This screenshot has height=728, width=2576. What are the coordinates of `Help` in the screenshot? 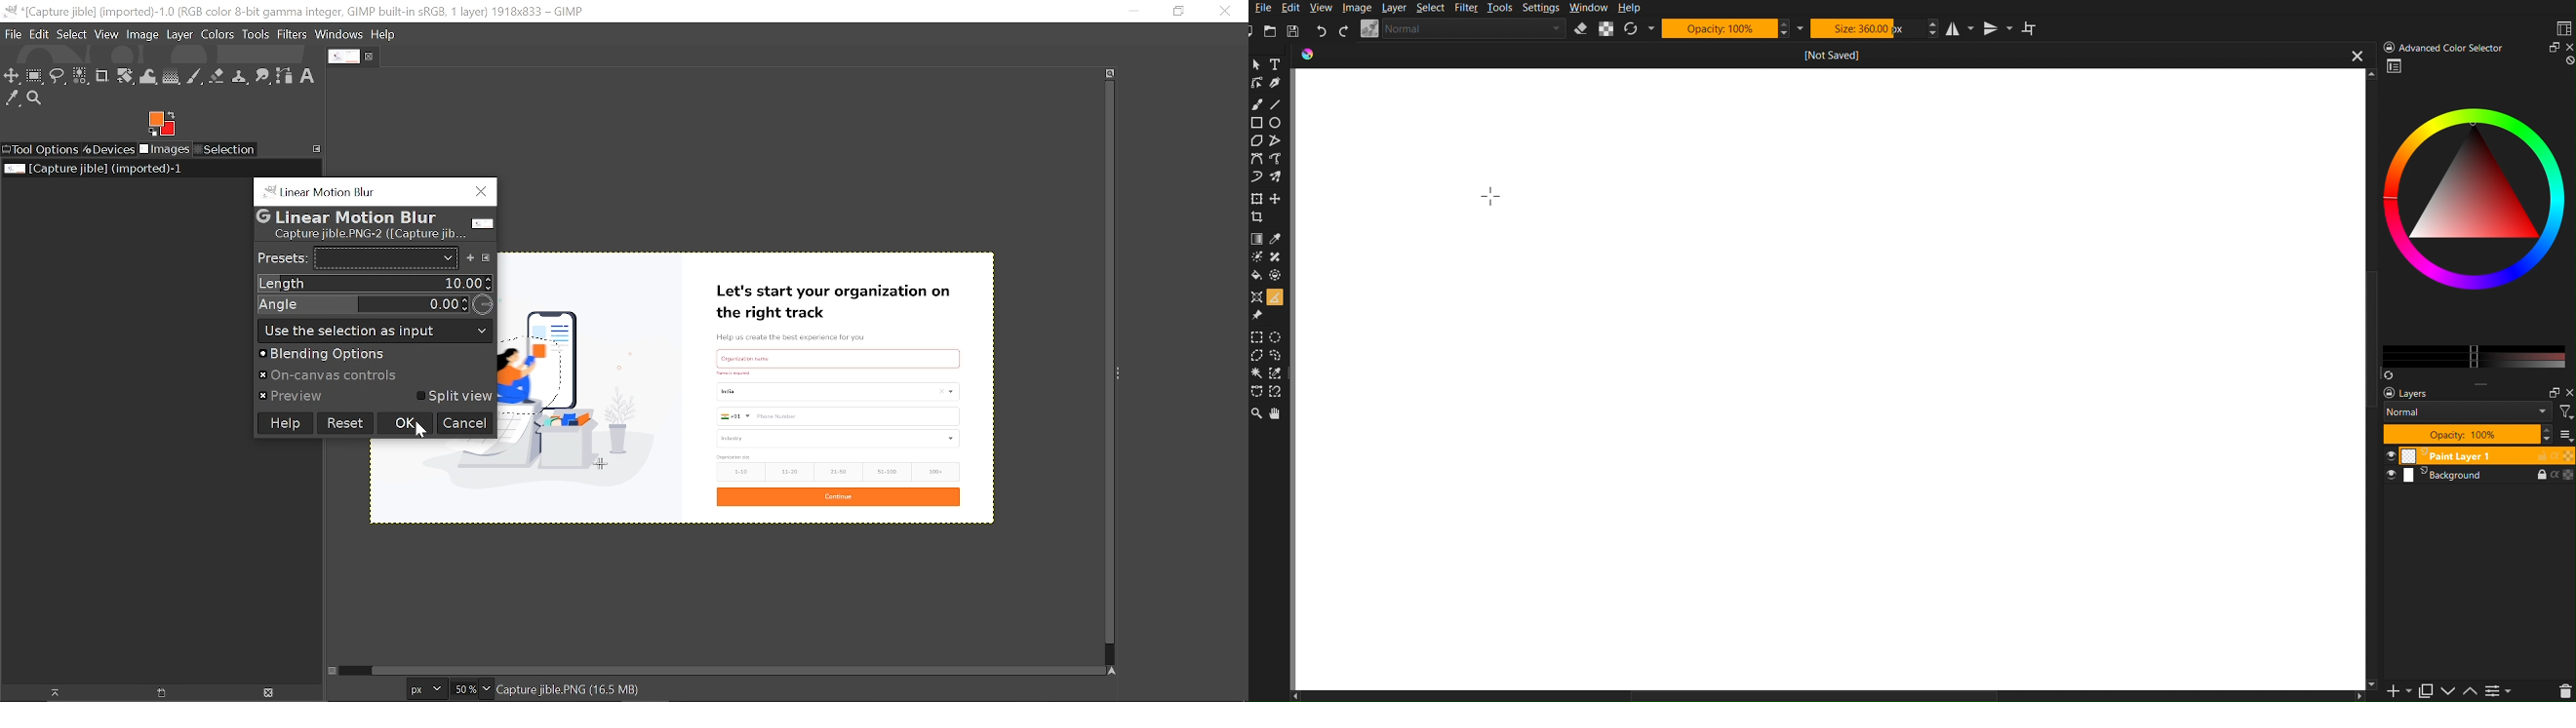 It's located at (384, 35).